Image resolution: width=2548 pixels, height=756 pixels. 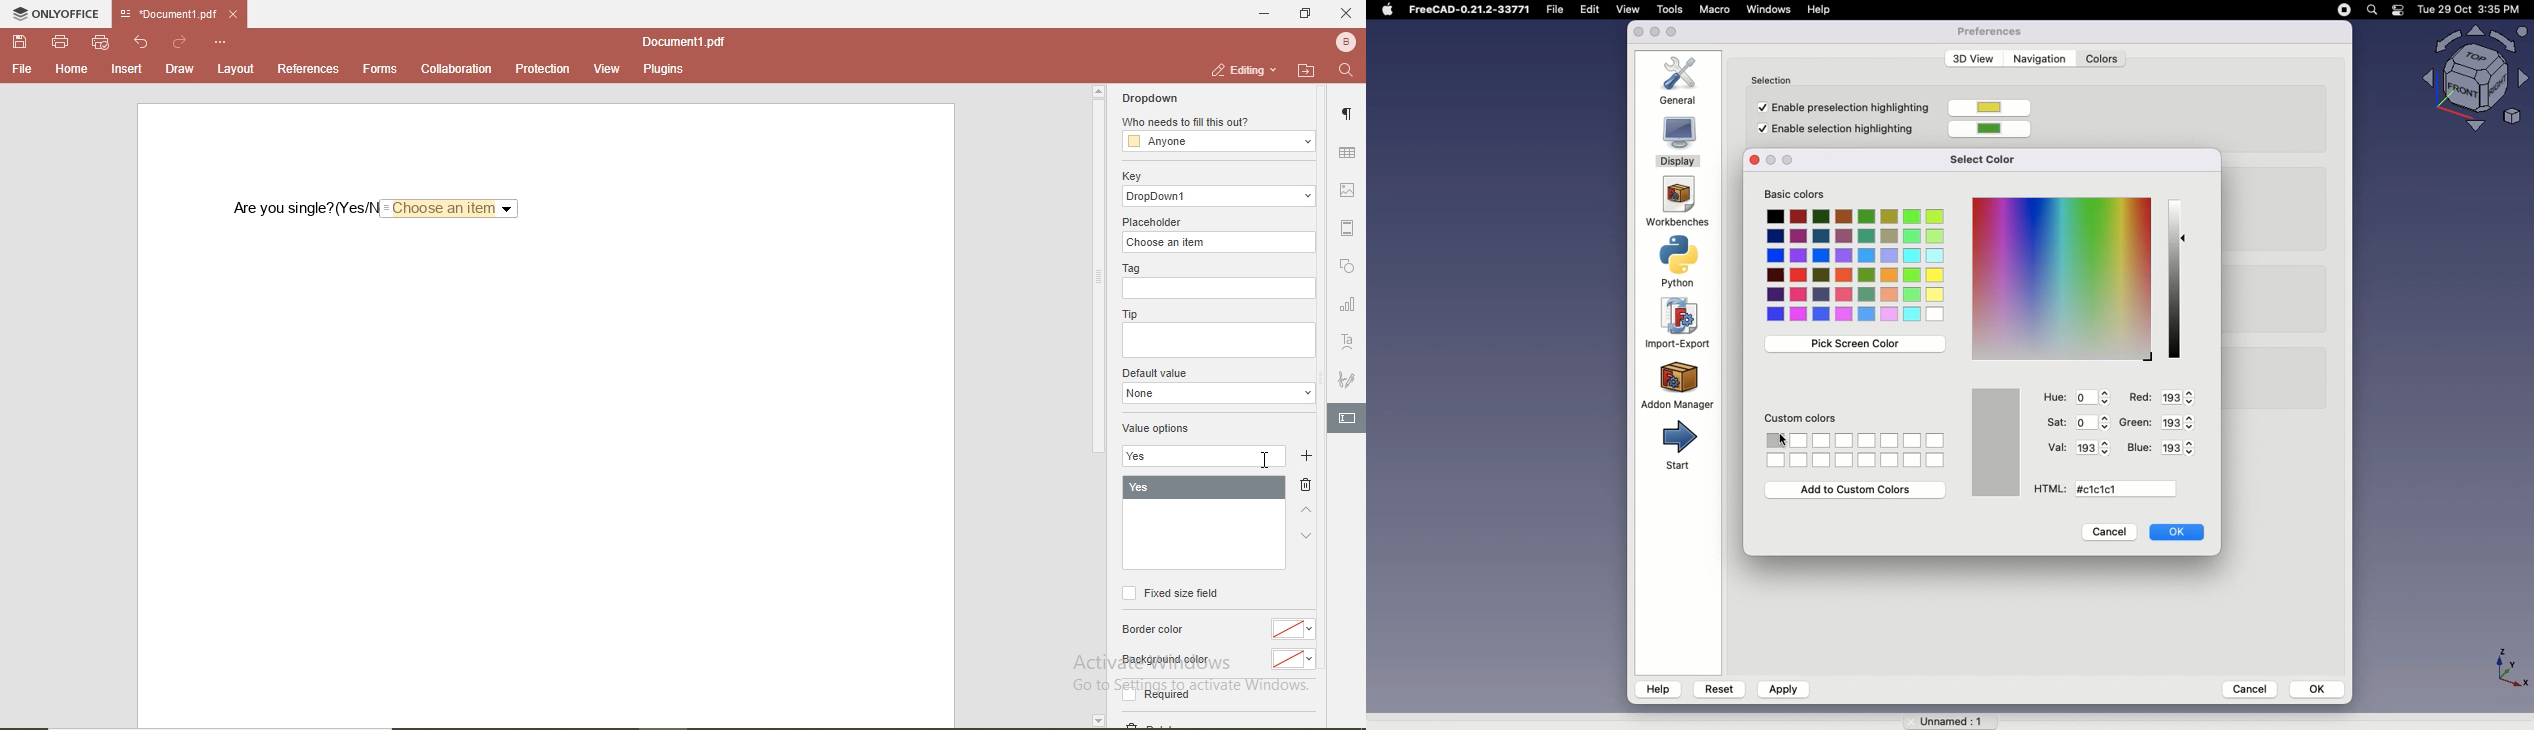 I want to click on draw, so click(x=179, y=69).